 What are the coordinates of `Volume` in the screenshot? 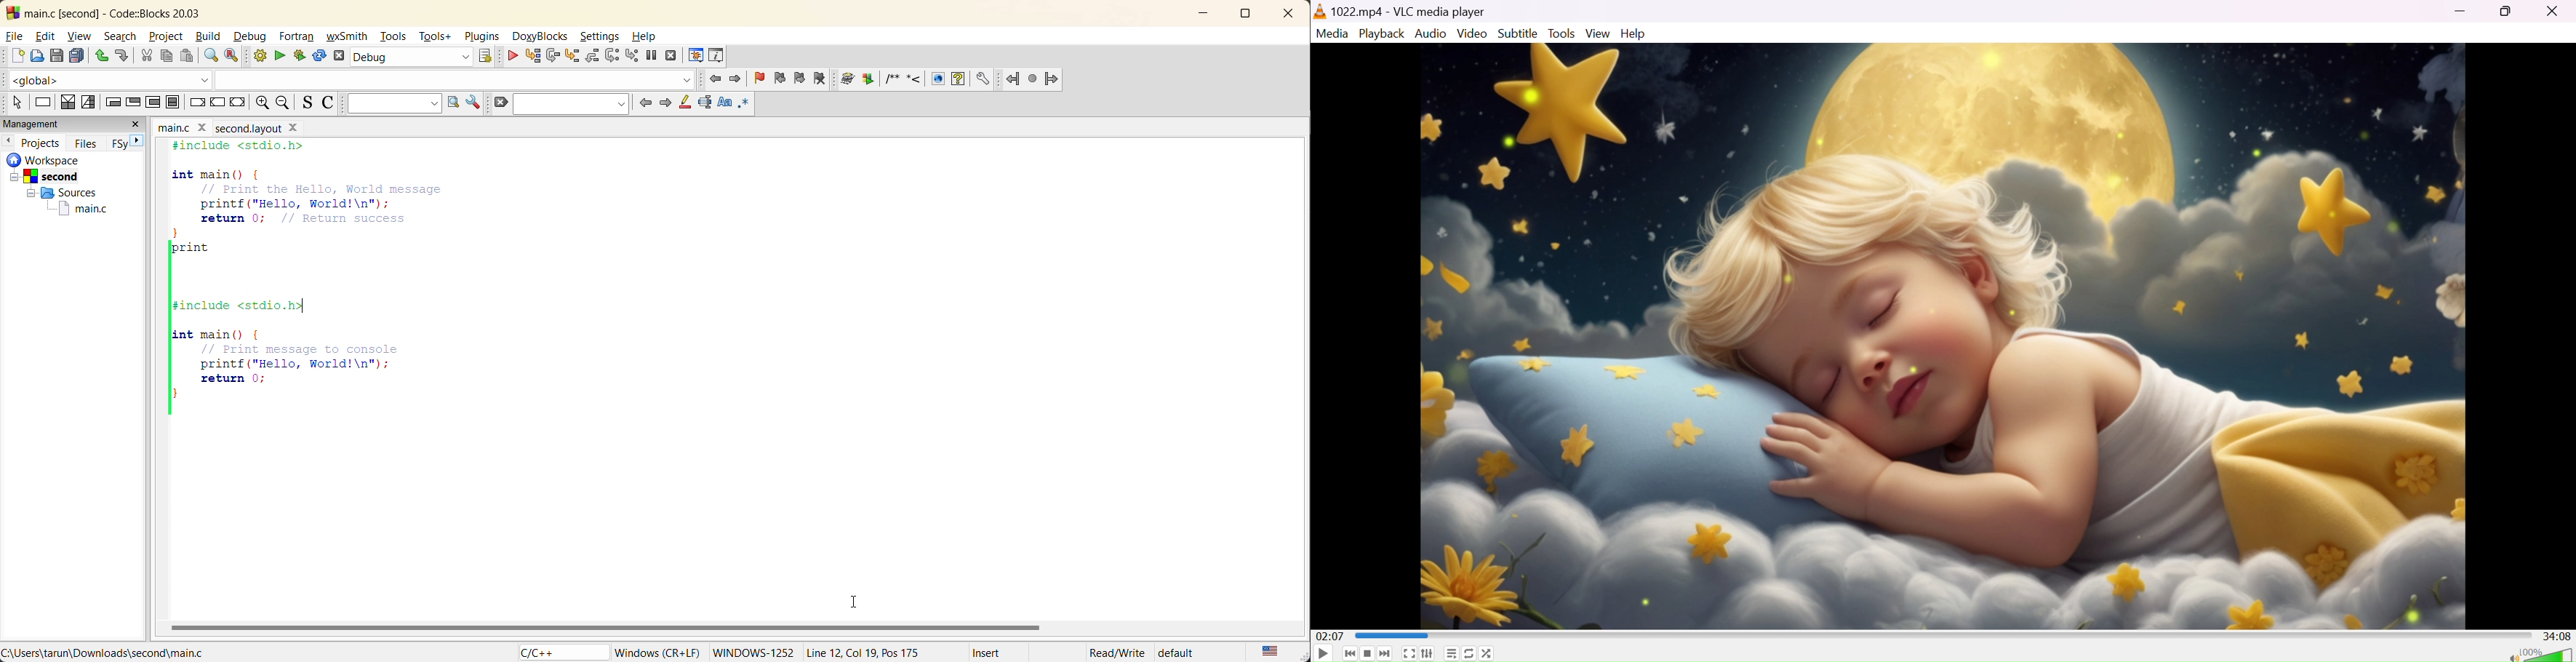 It's located at (2547, 653).